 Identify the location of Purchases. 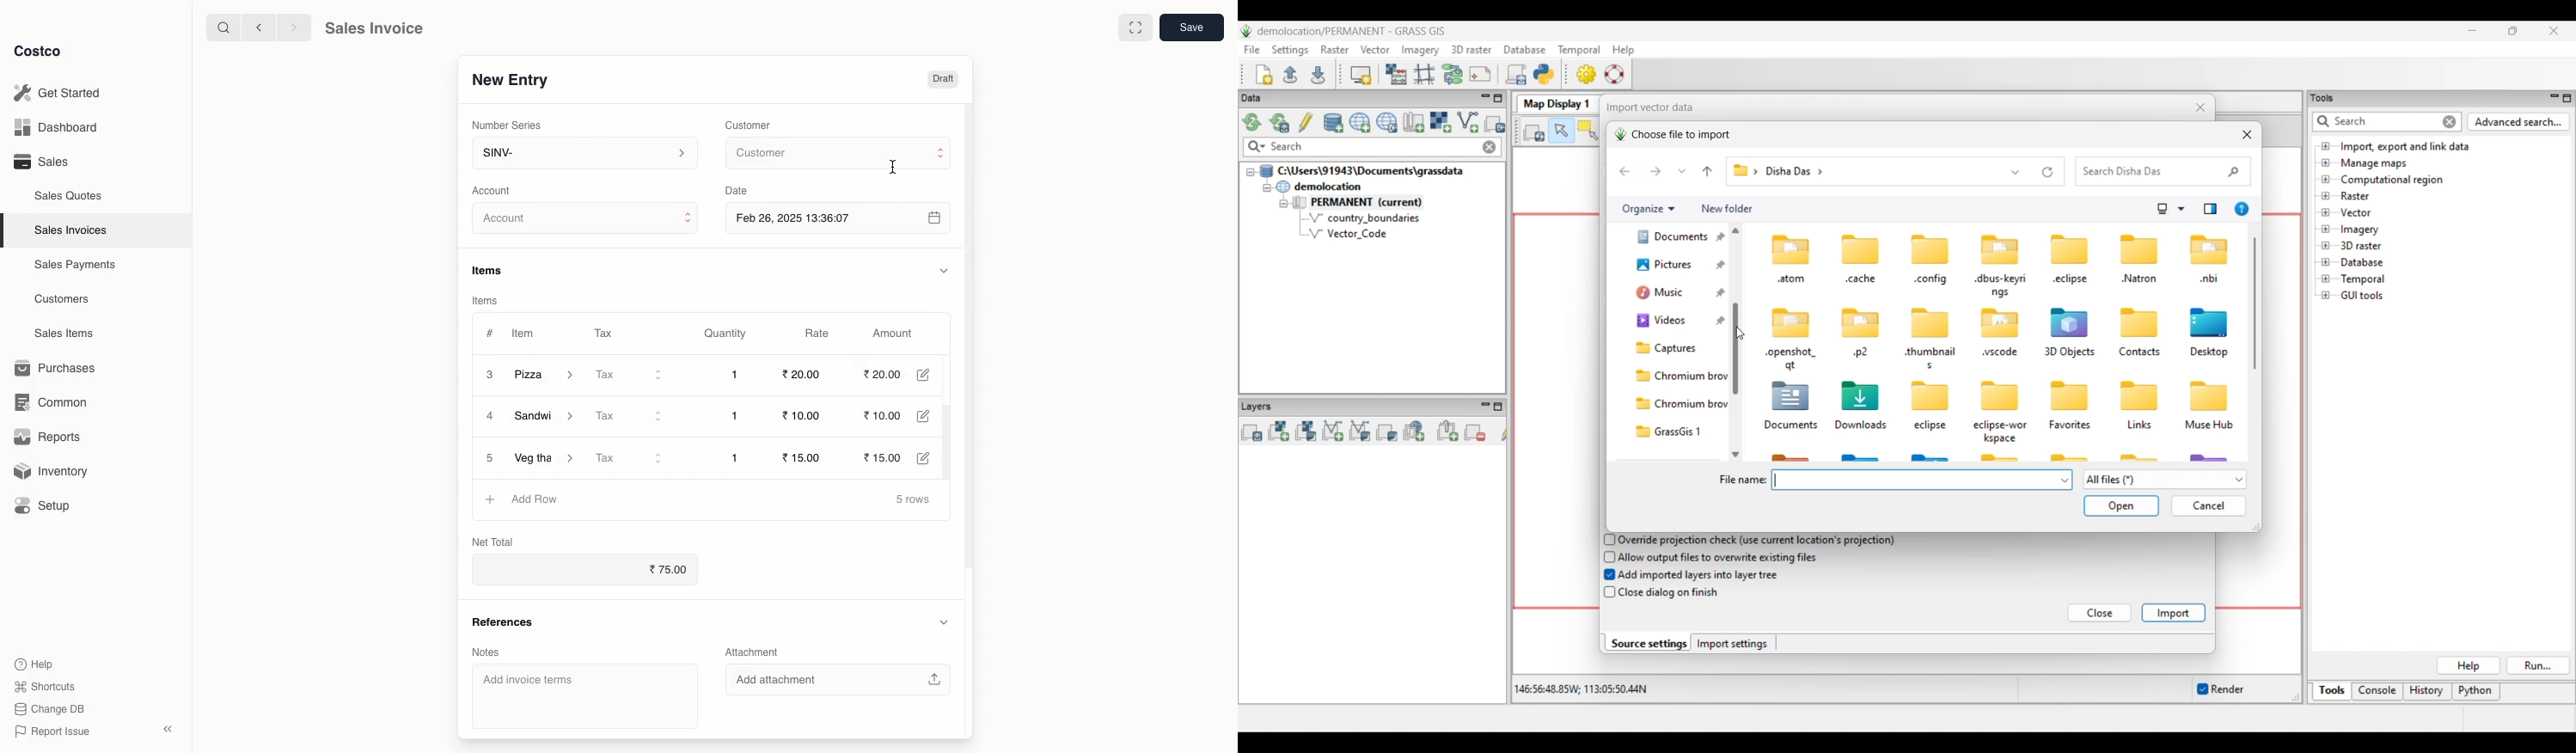
(59, 368).